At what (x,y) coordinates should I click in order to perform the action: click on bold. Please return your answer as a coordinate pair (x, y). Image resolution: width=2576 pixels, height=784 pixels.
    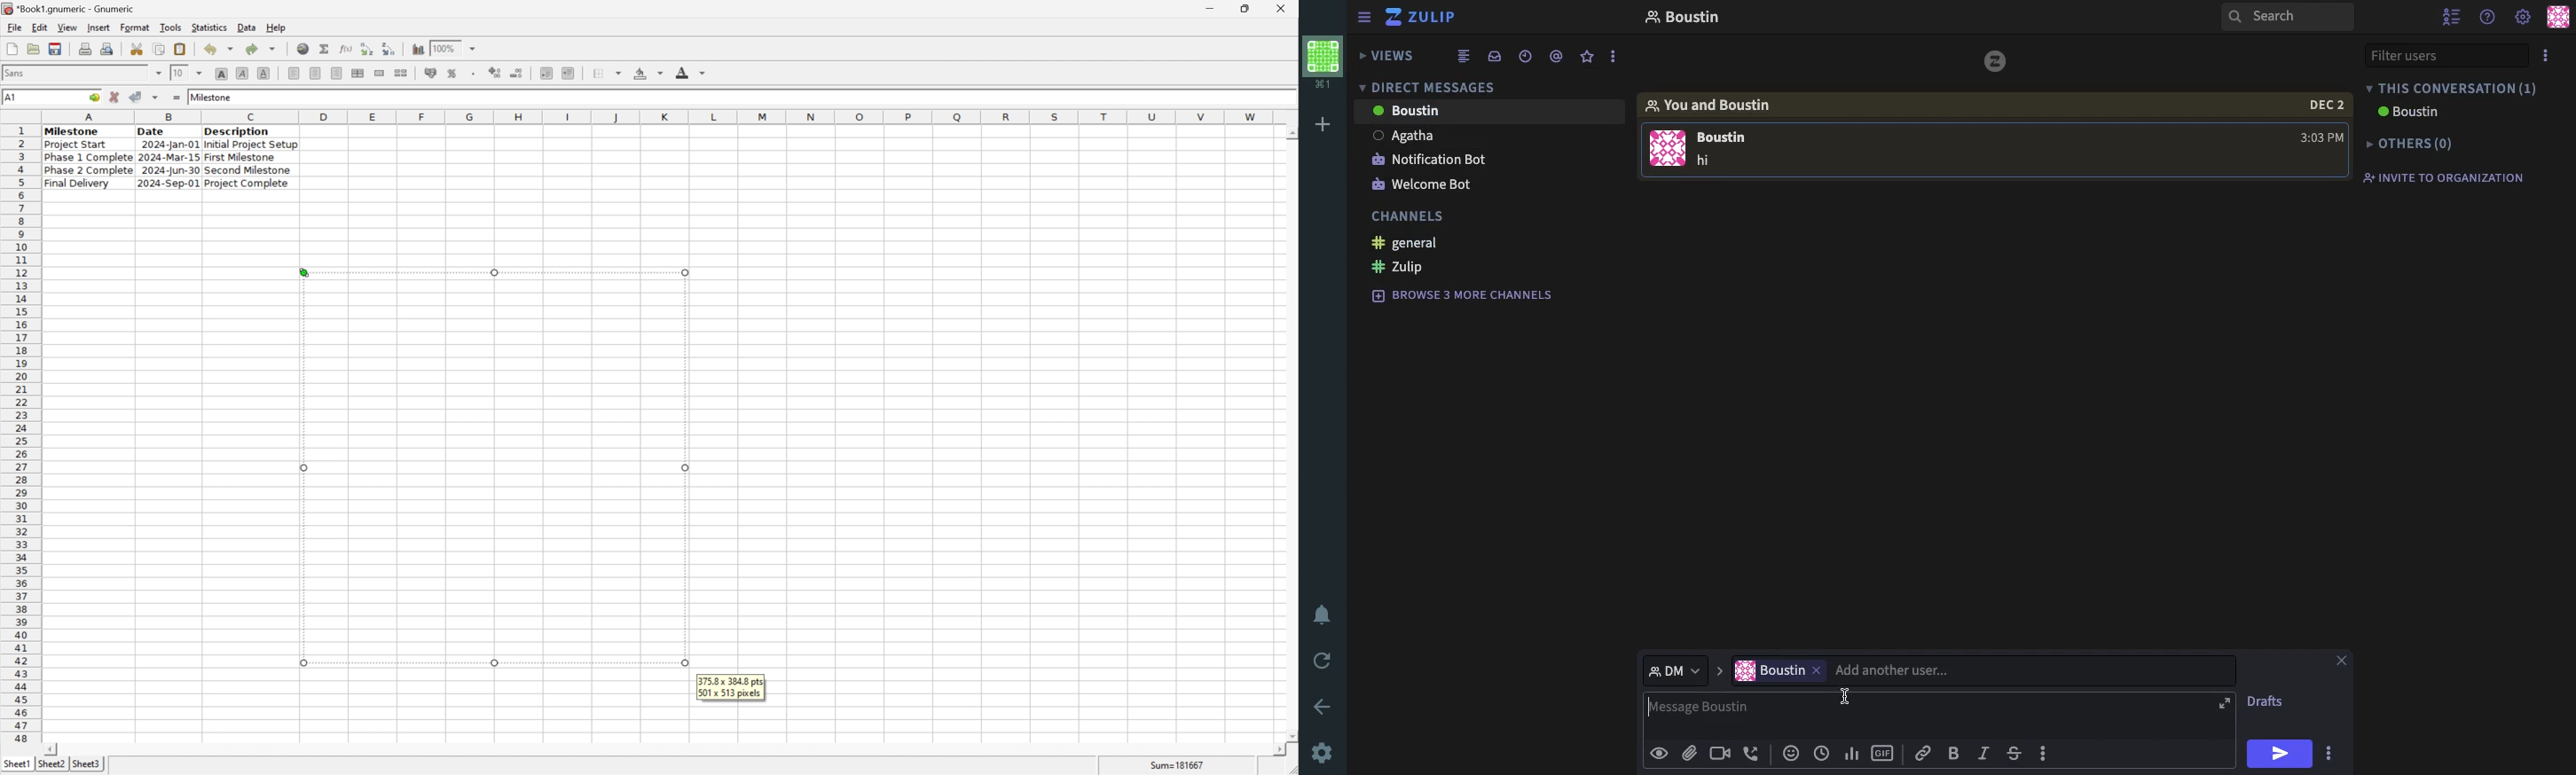
    Looking at the image, I should click on (221, 74).